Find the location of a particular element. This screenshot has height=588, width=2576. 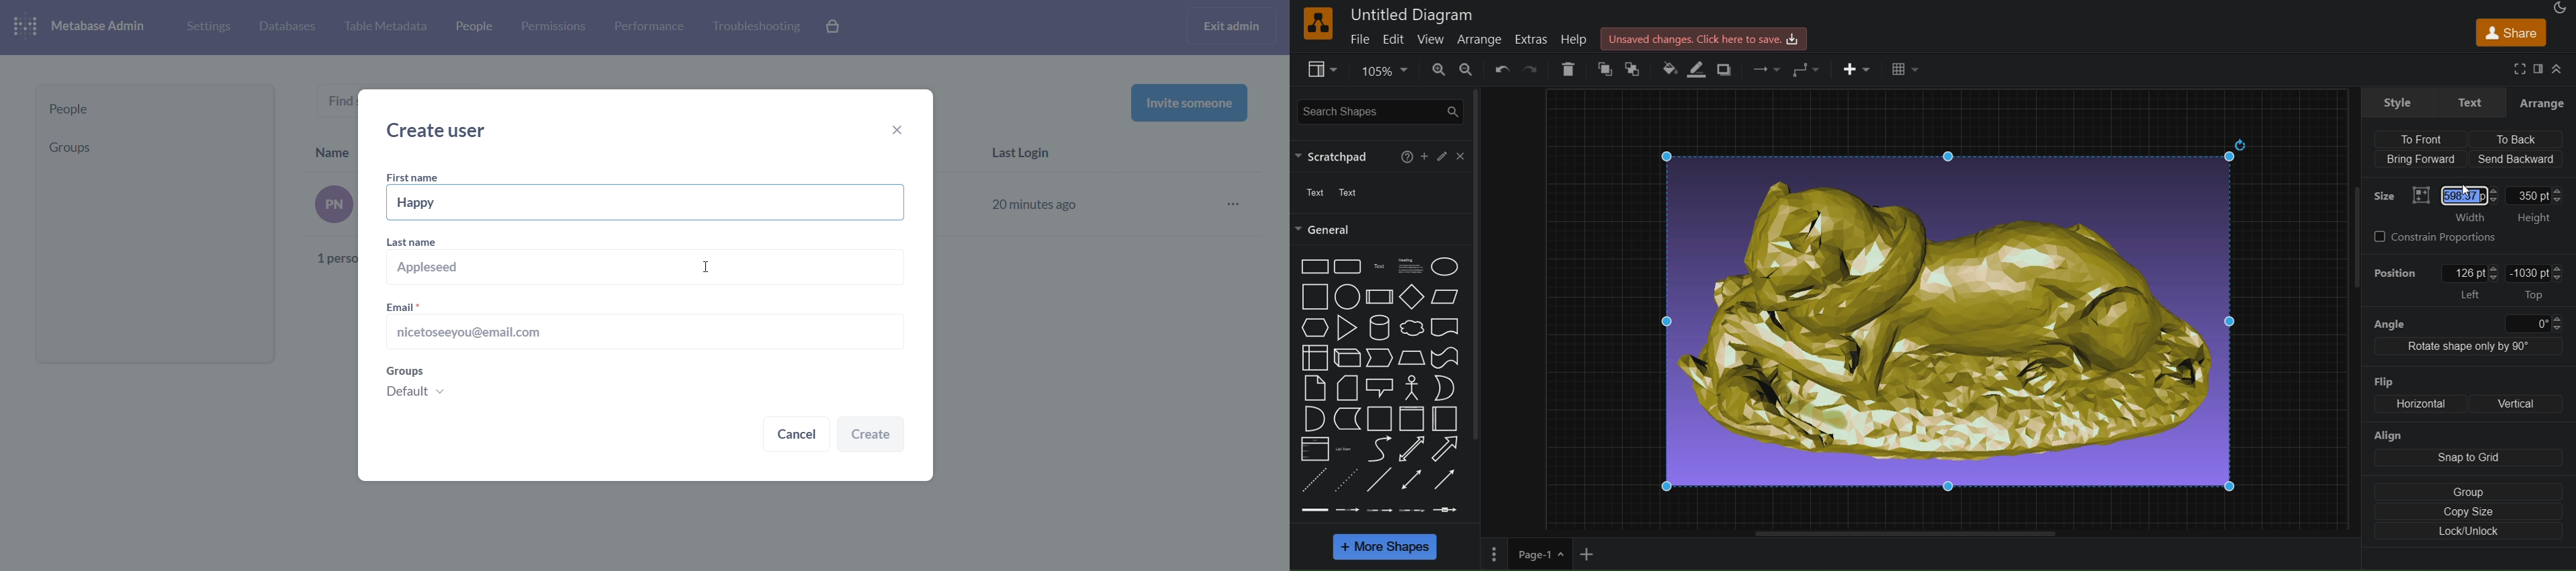

happy is located at coordinates (648, 203).